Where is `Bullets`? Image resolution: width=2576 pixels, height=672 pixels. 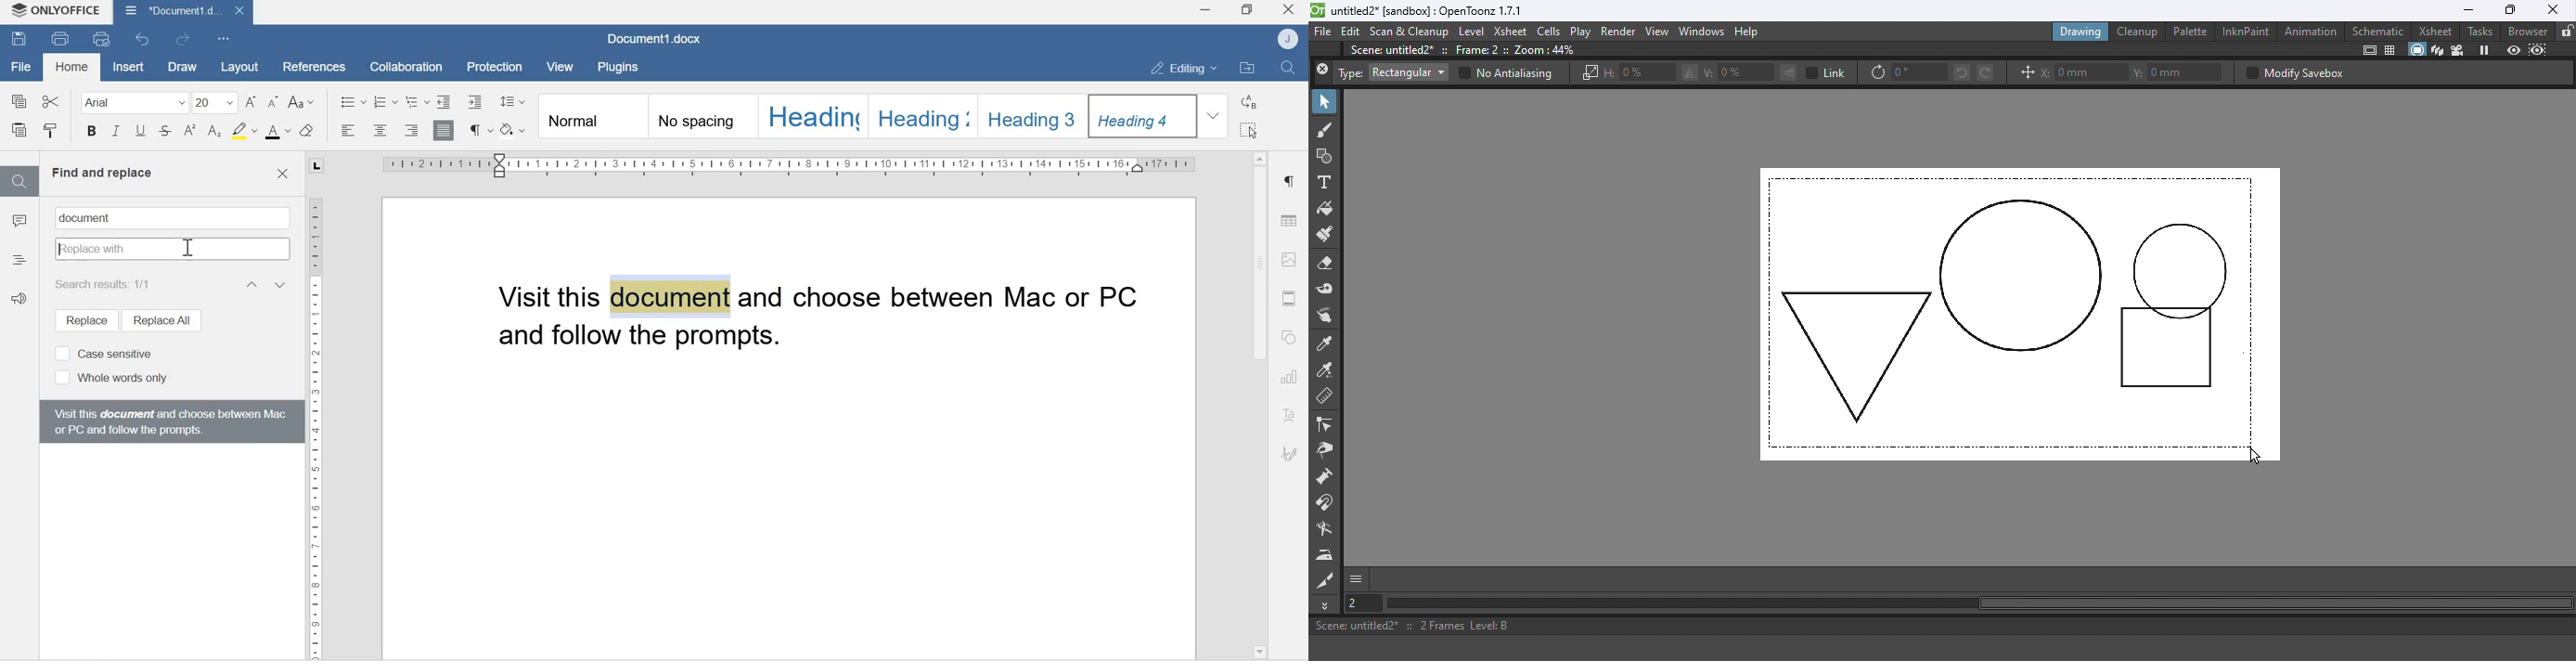
Bullets is located at coordinates (353, 100).